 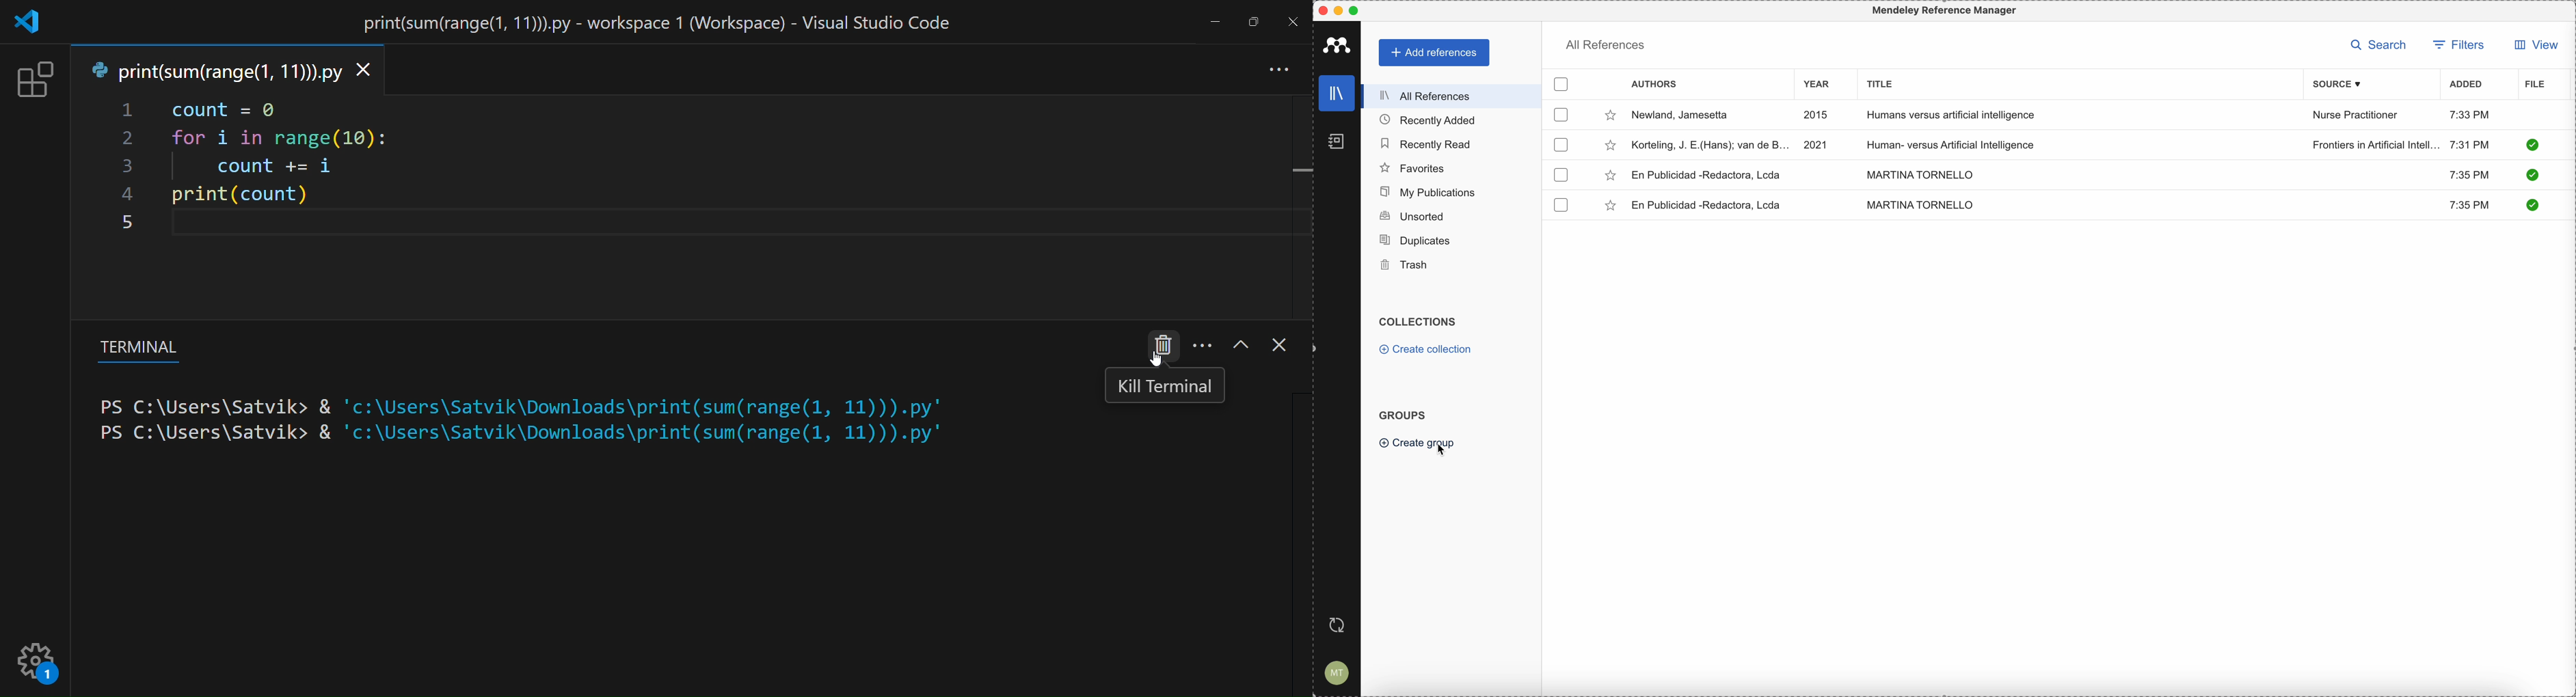 I want to click on click on create group, so click(x=1404, y=444).